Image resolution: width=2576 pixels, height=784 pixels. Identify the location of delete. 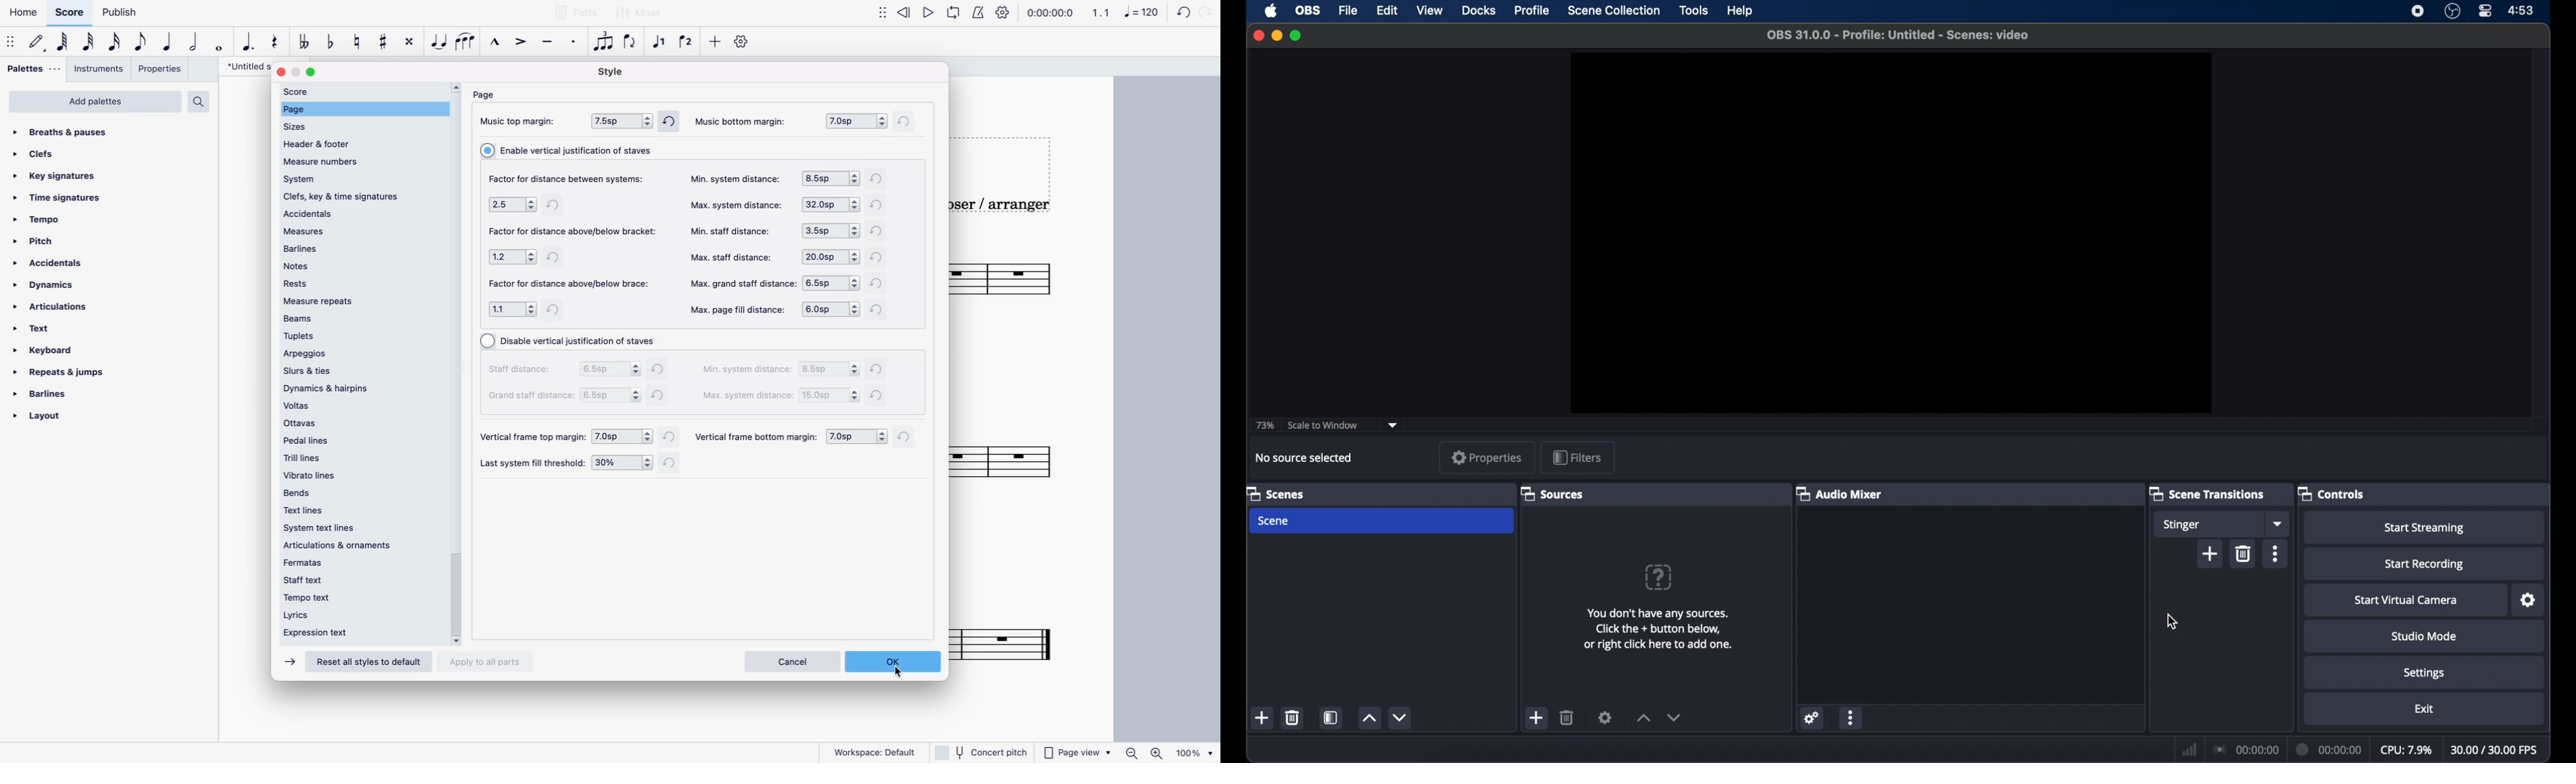
(1568, 717).